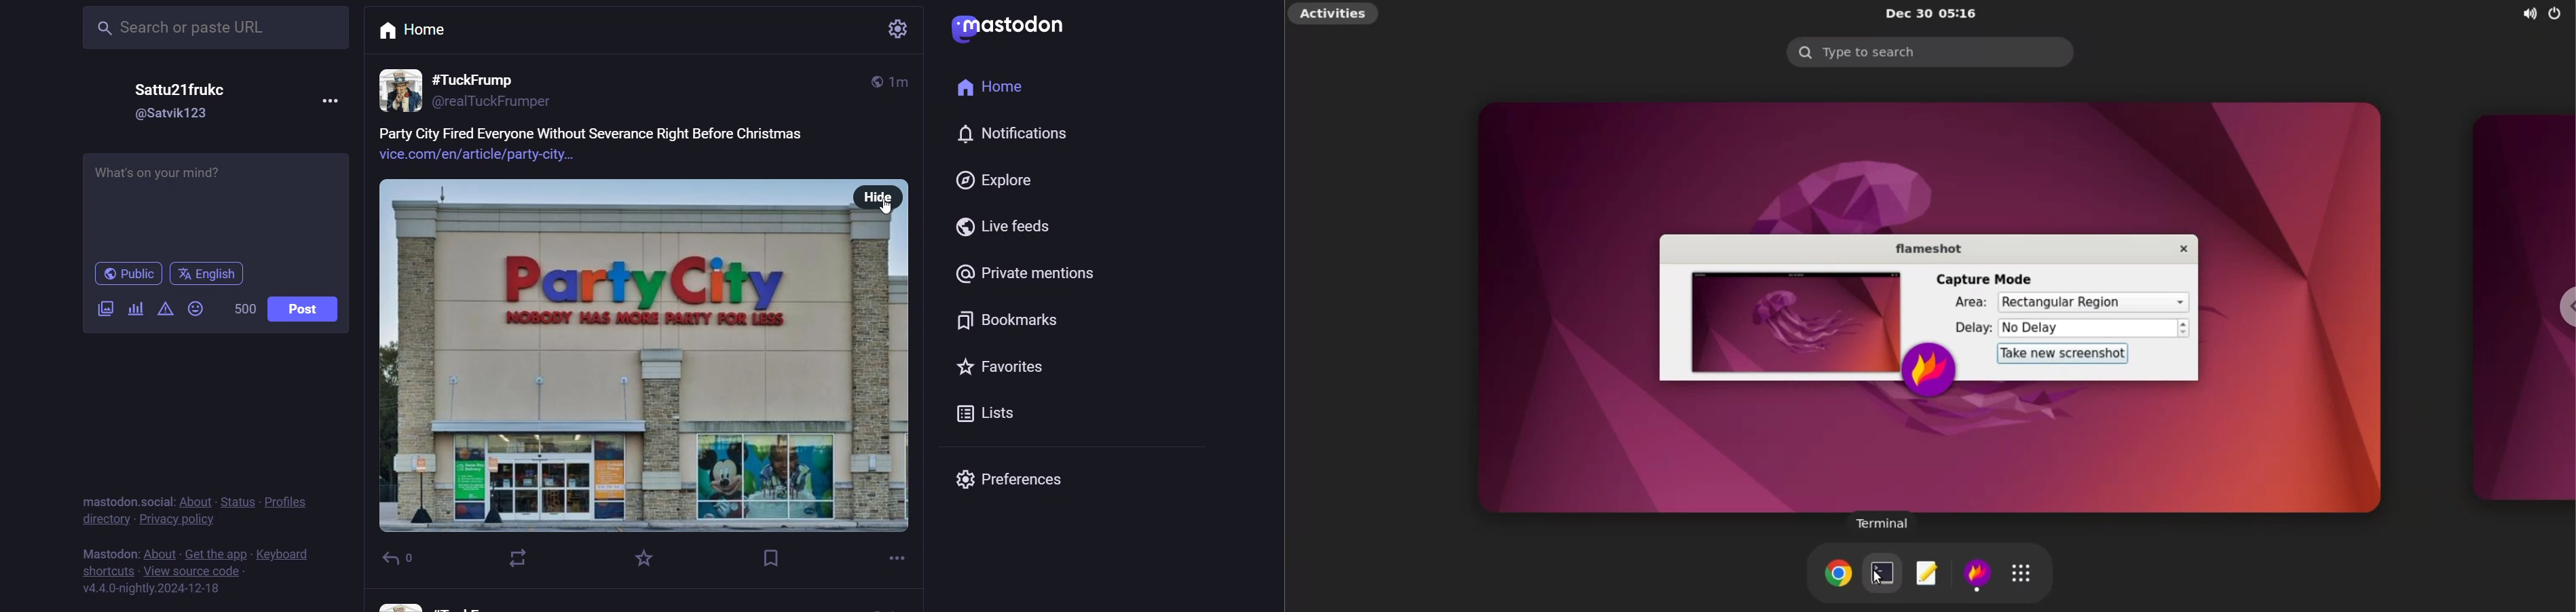  Describe the element at coordinates (130, 273) in the screenshot. I see `Public` at that location.